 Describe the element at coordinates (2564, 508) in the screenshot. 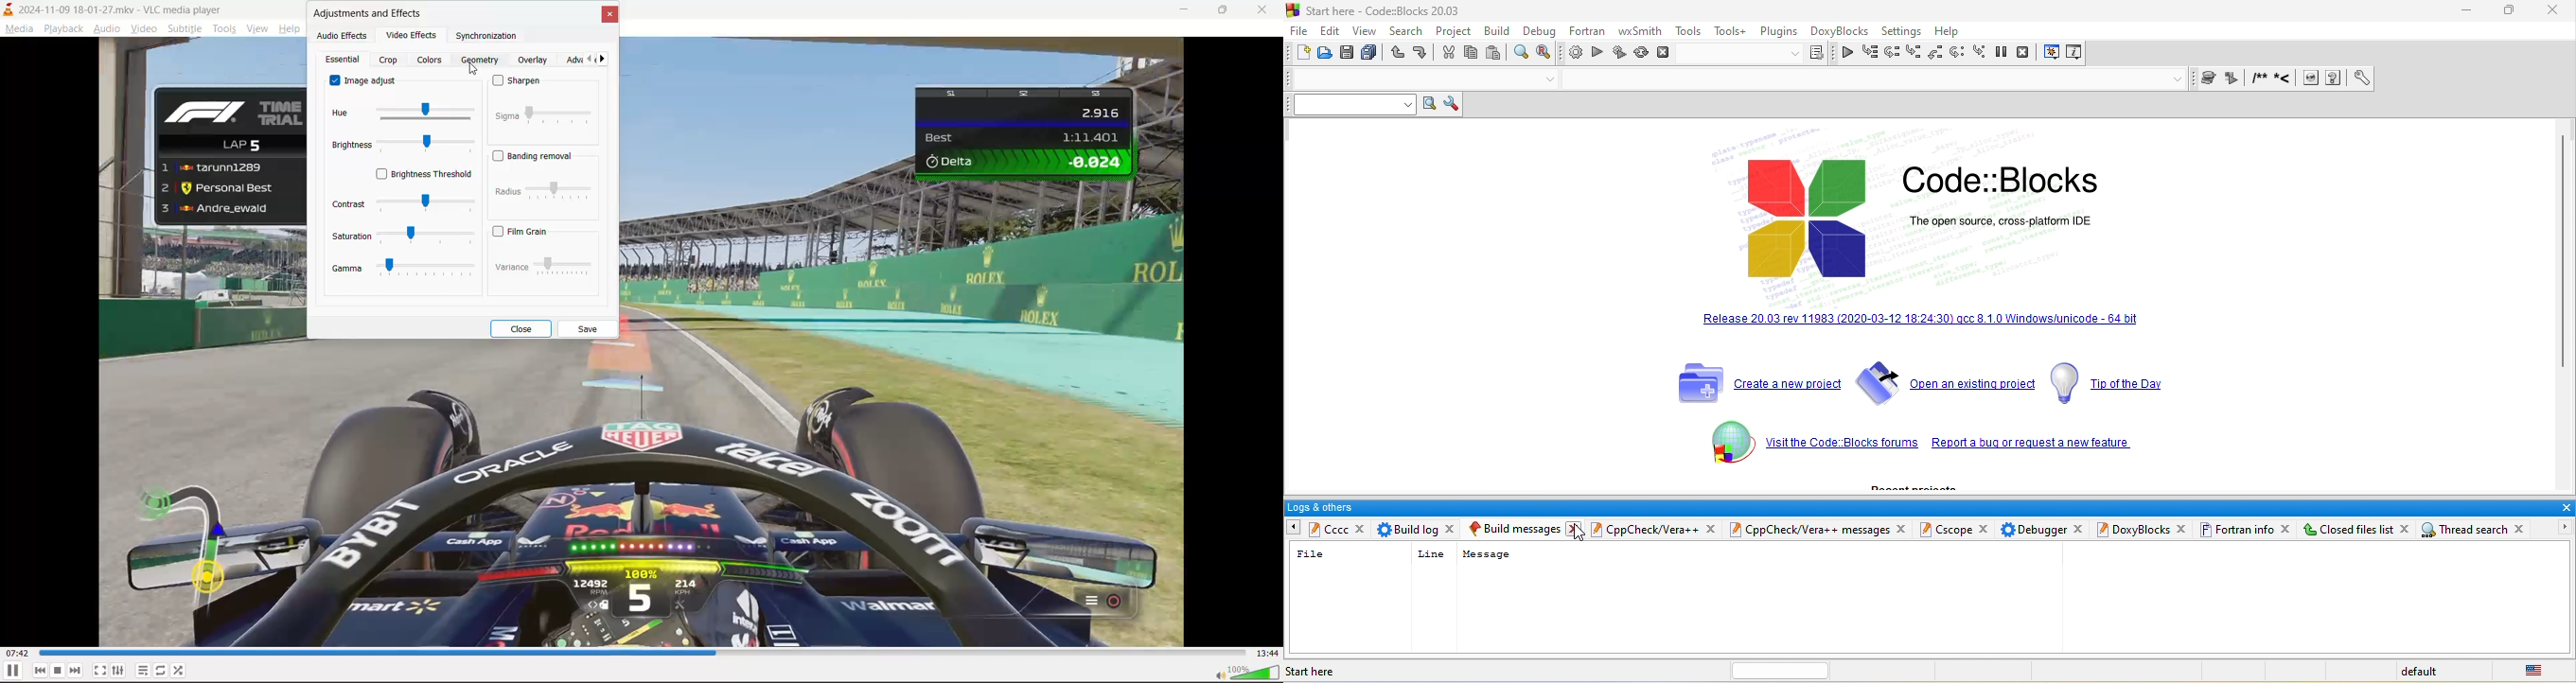

I see `close` at that location.